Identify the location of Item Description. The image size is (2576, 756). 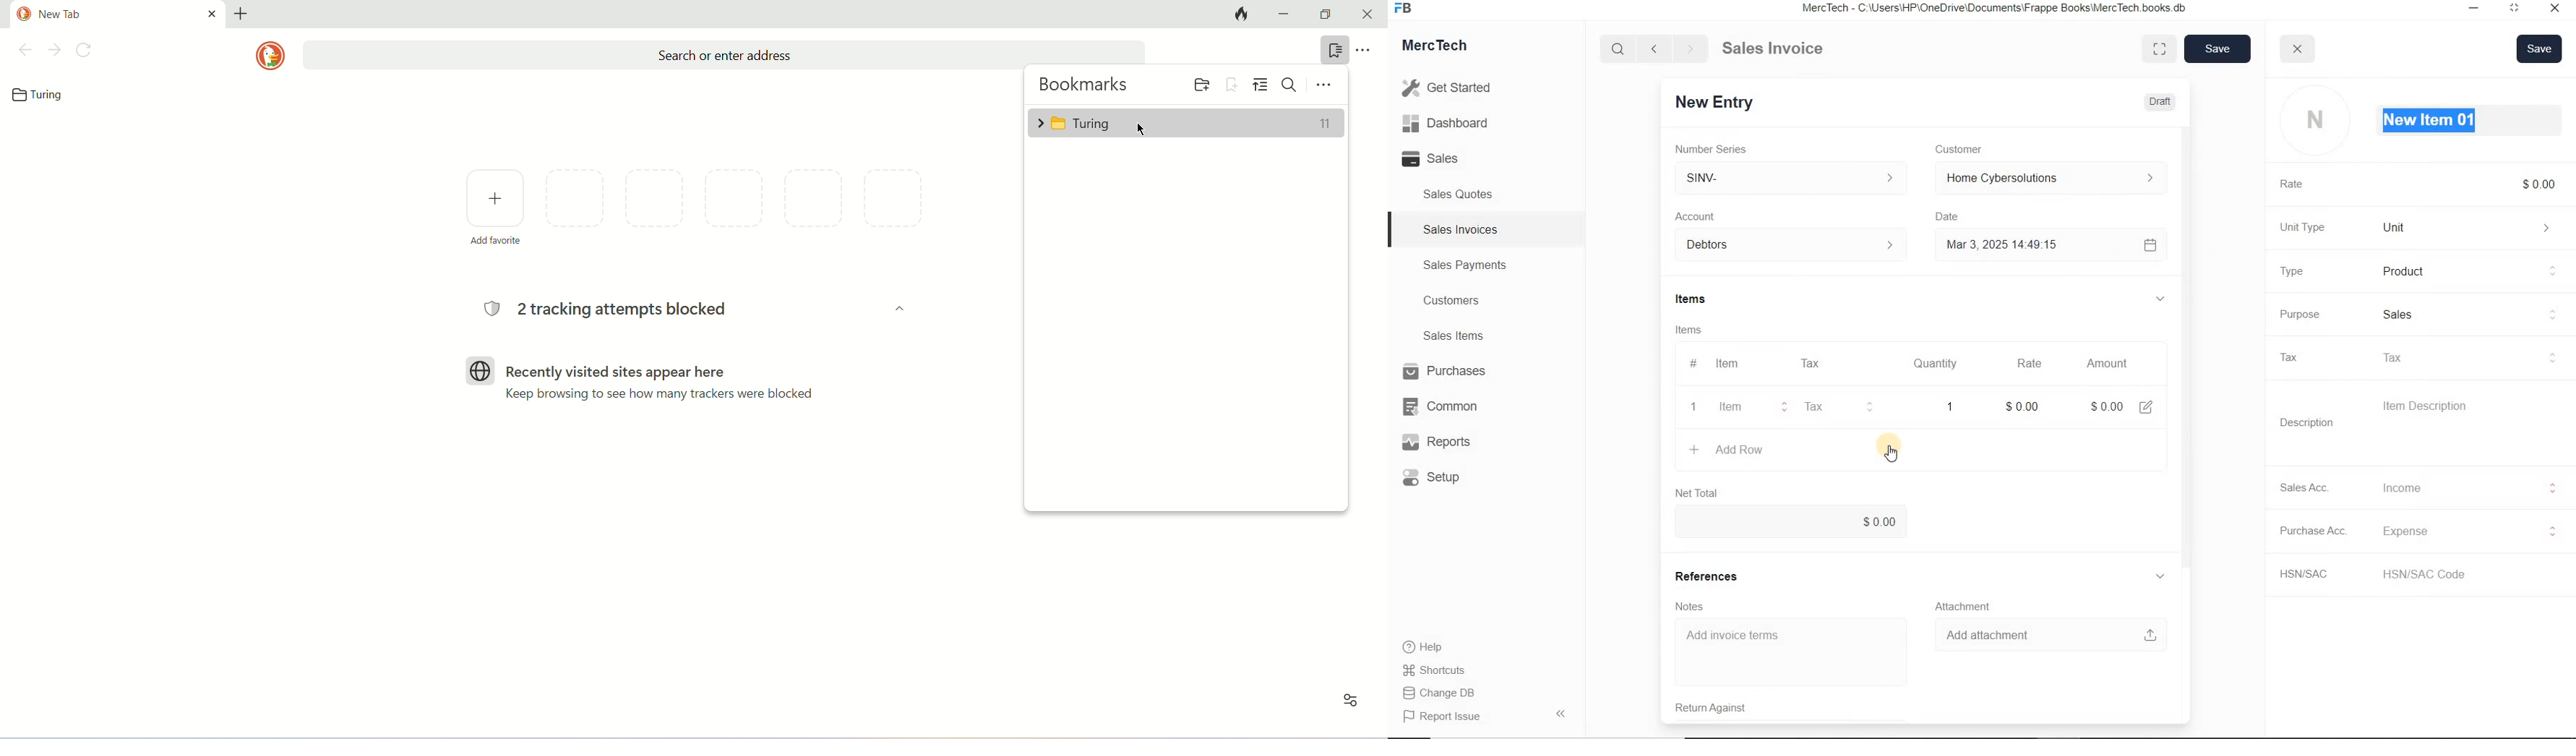
(2432, 406).